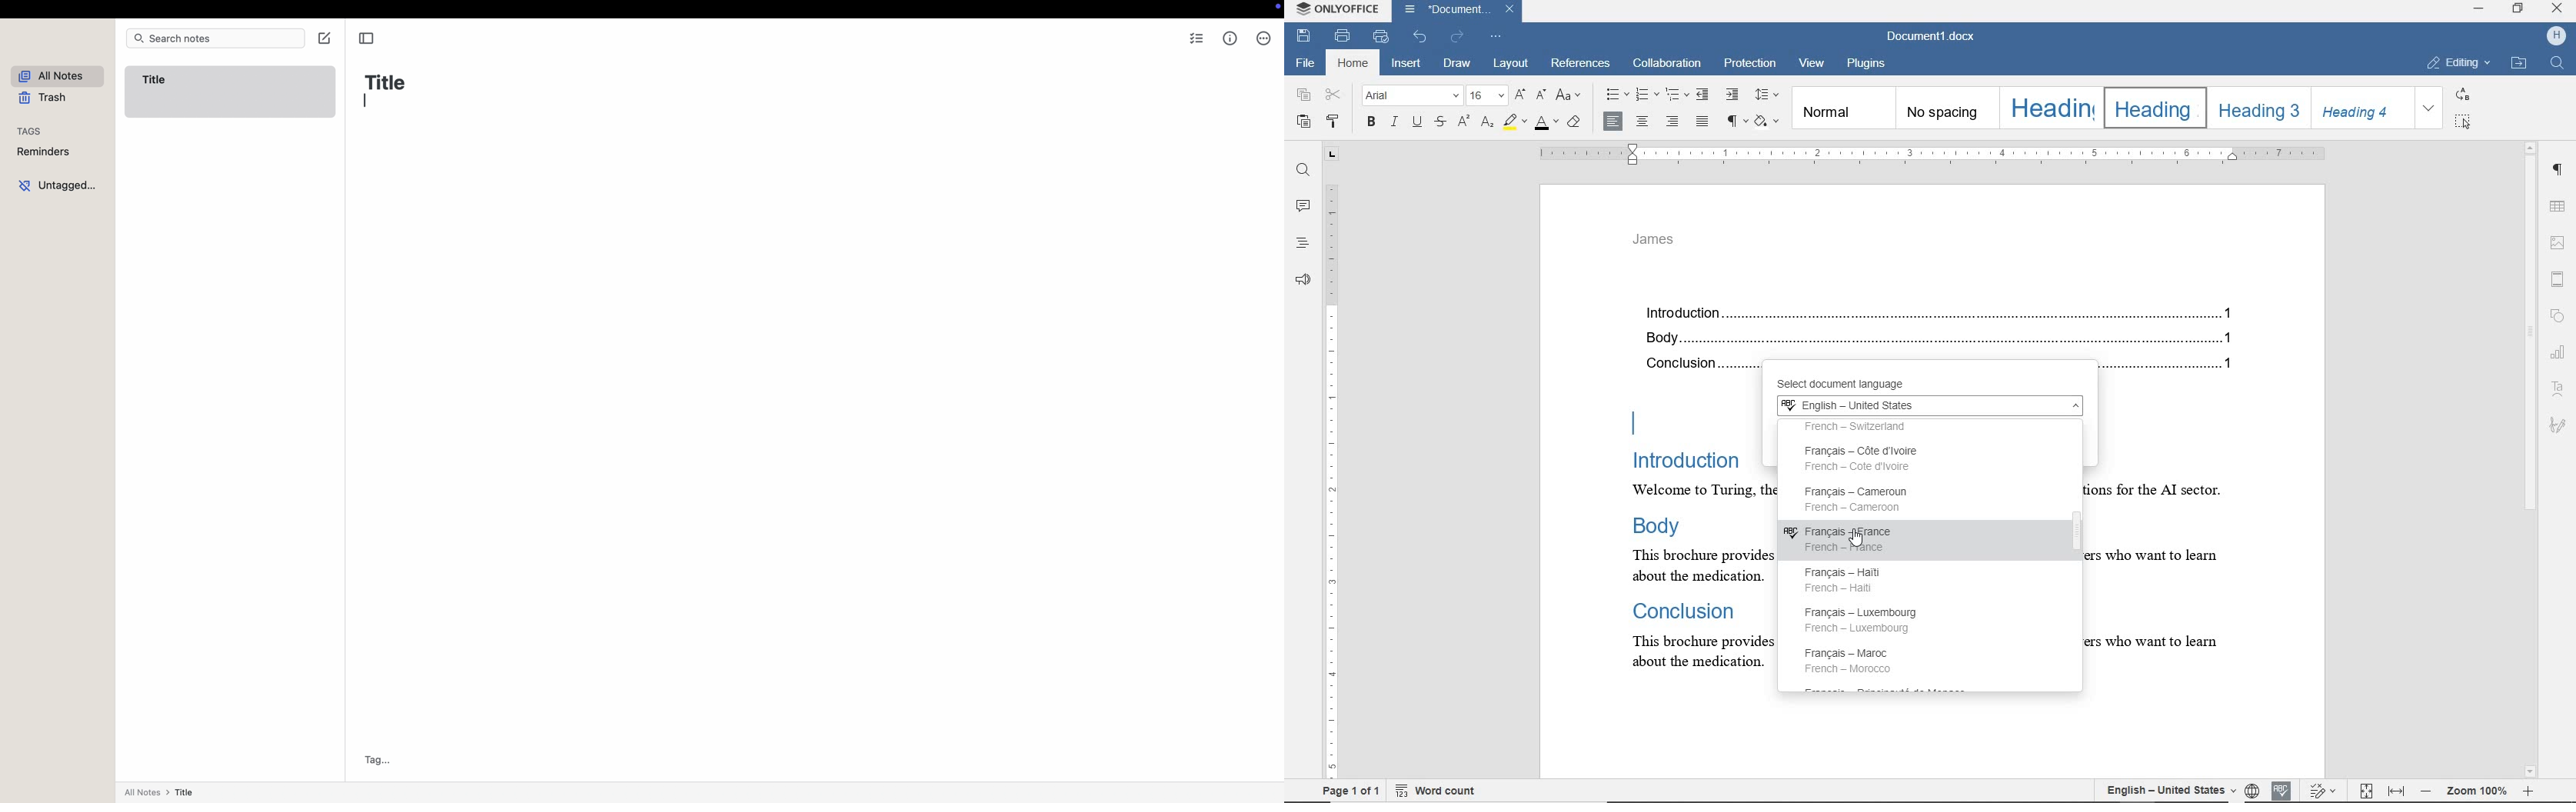  What do you see at coordinates (2430, 108) in the screenshot?
I see `EXPAND` at bounding box center [2430, 108].